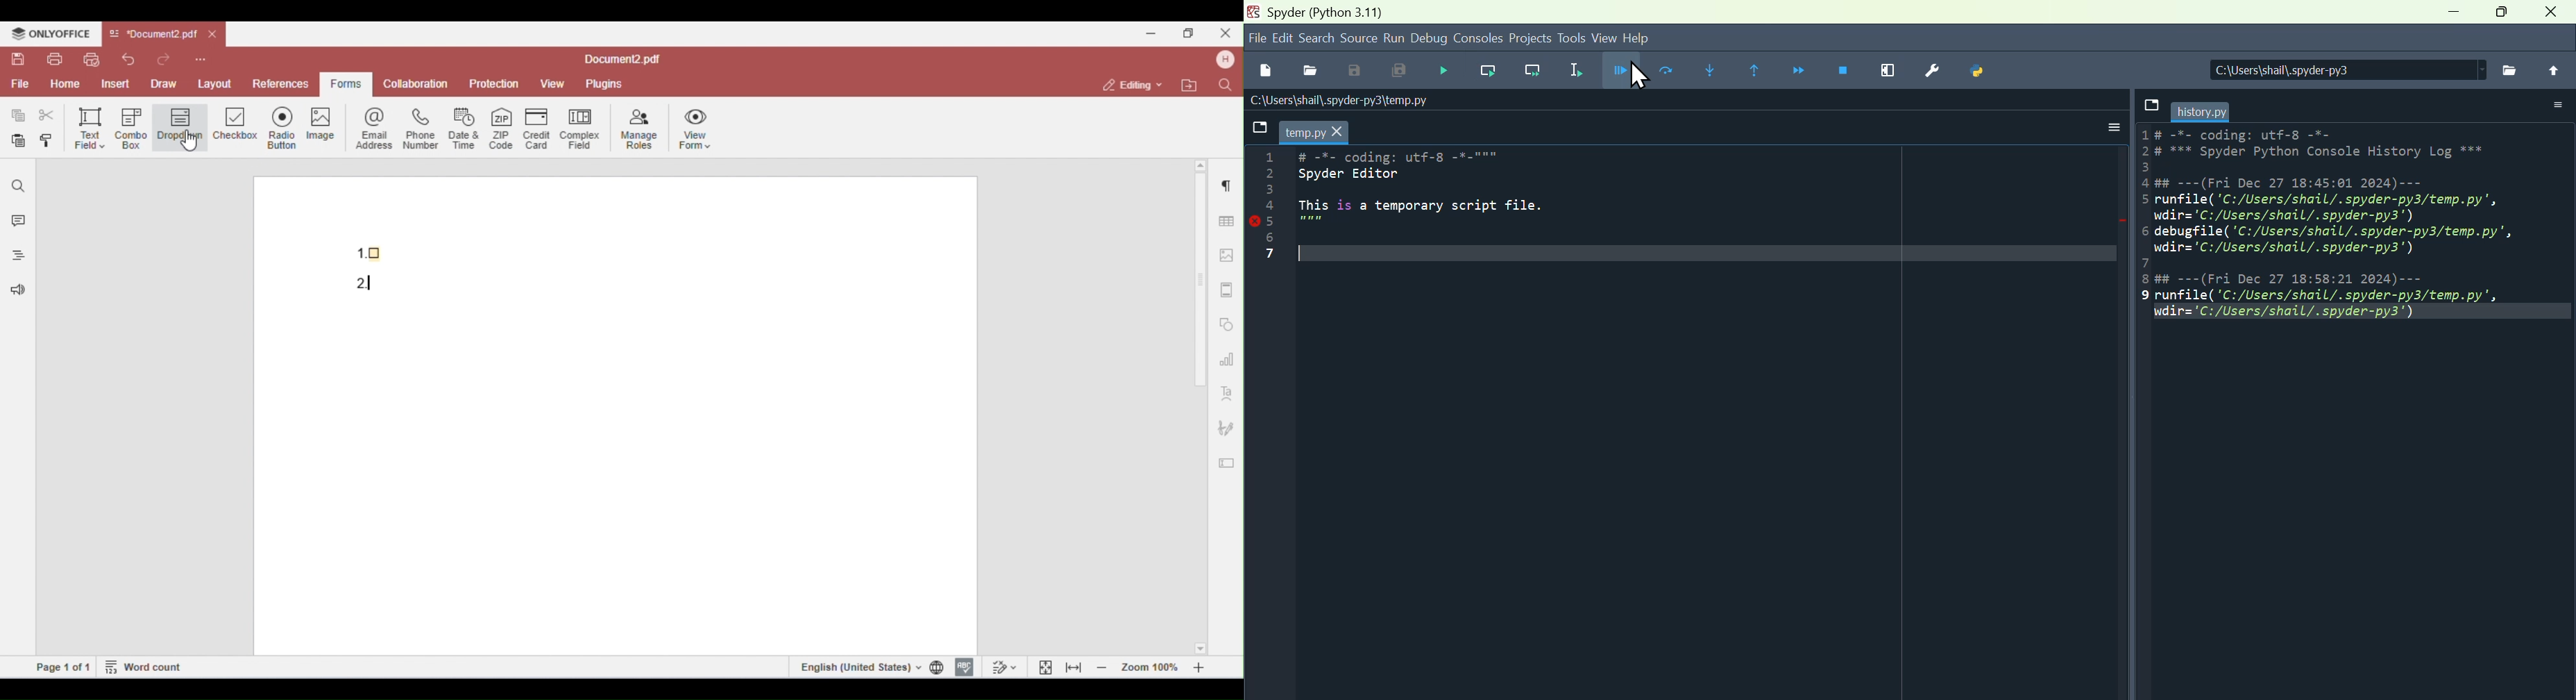 This screenshot has height=700, width=2576. Describe the element at coordinates (1490, 70) in the screenshot. I see `Run current line` at that location.